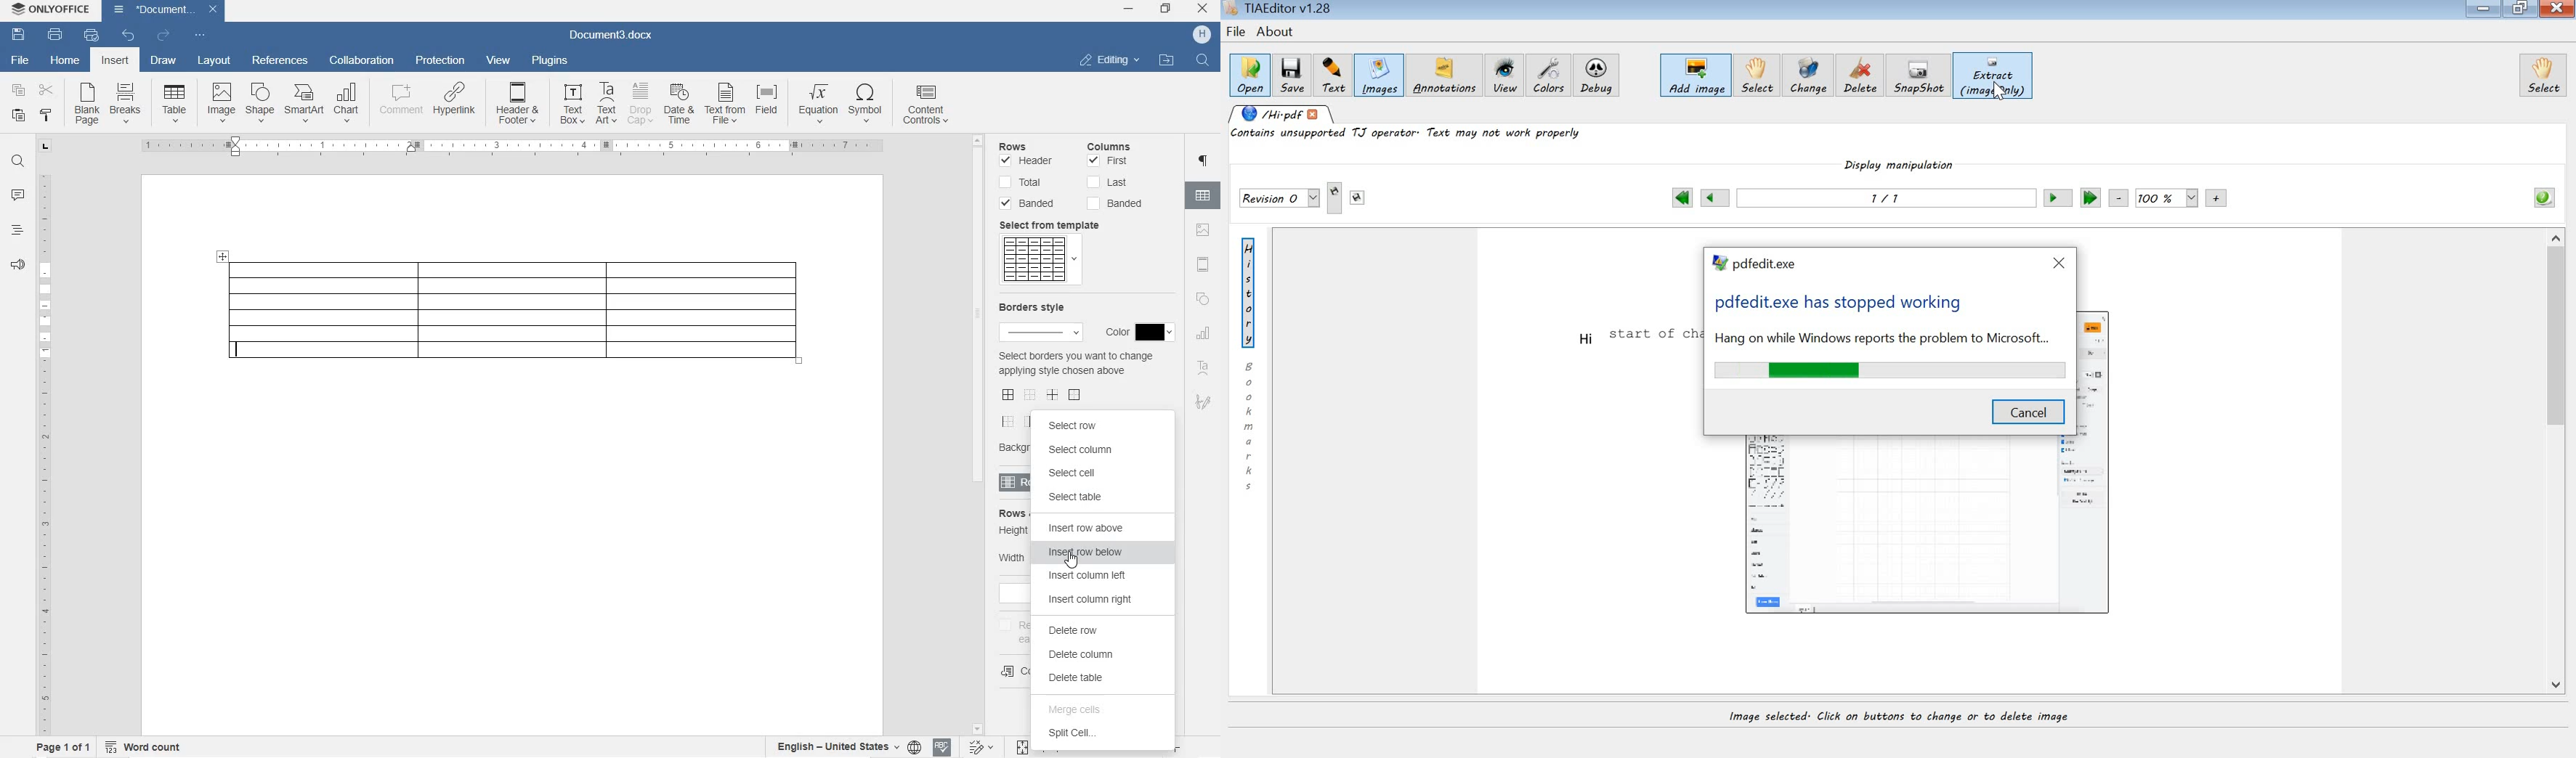 This screenshot has width=2576, height=784. Describe the element at coordinates (1357, 198) in the screenshot. I see `saves this revision to another file` at that location.